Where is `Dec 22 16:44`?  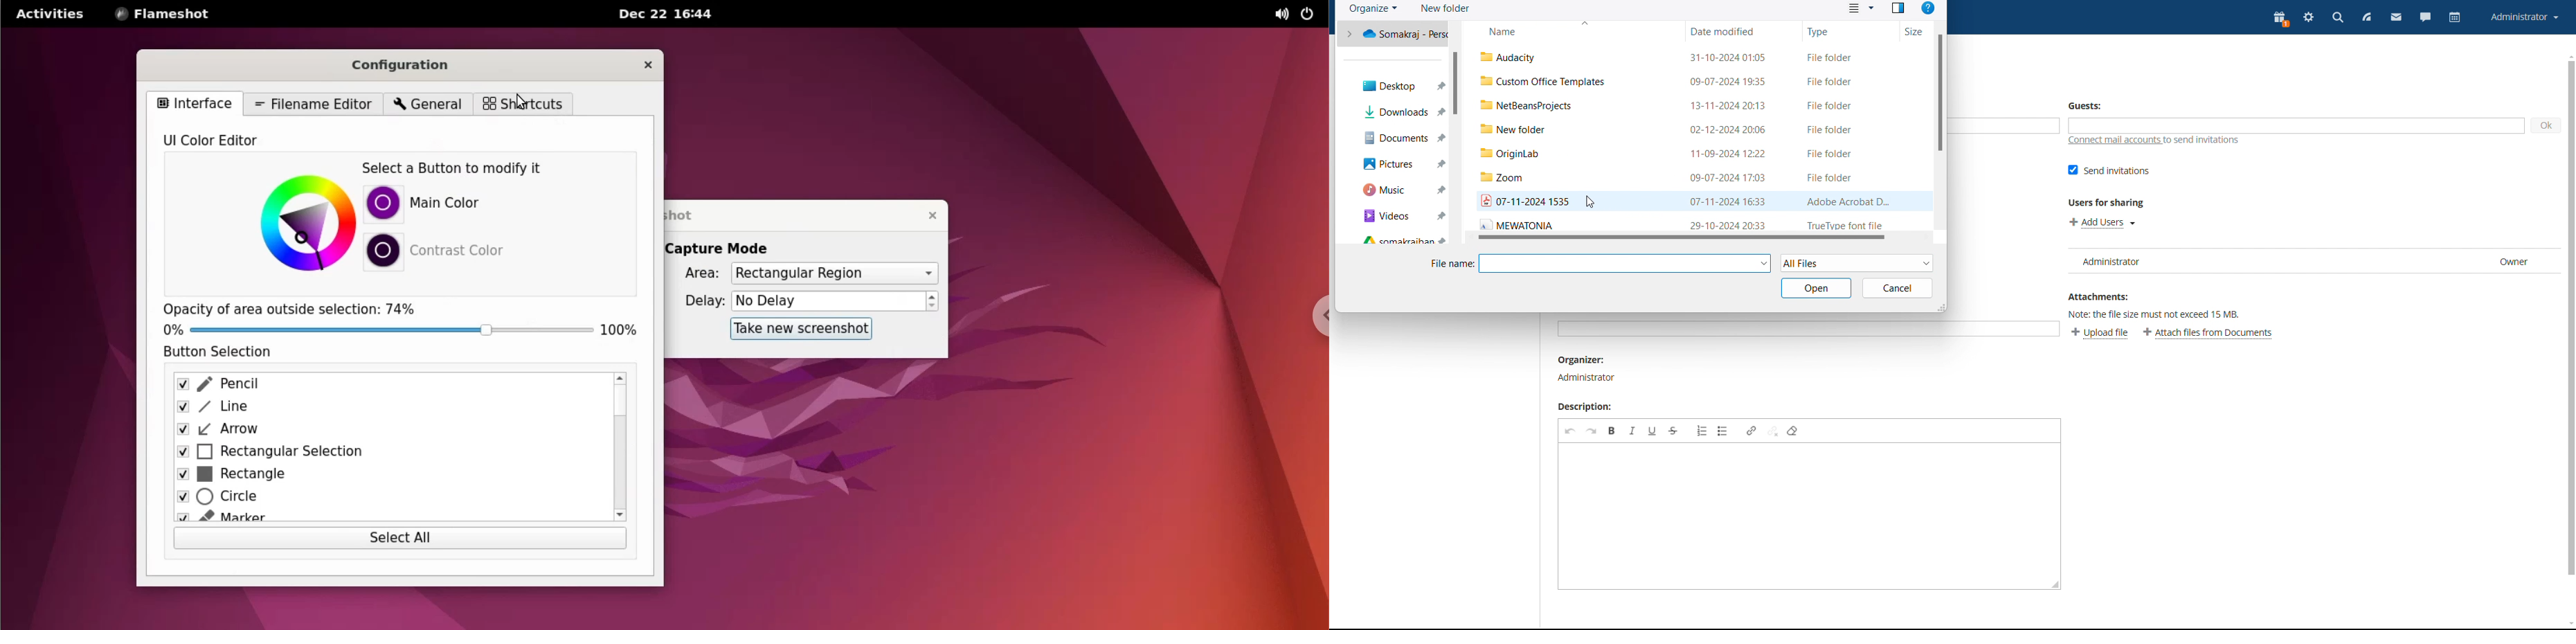
Dec 22 16:44 is located at coordinates (671, 14).